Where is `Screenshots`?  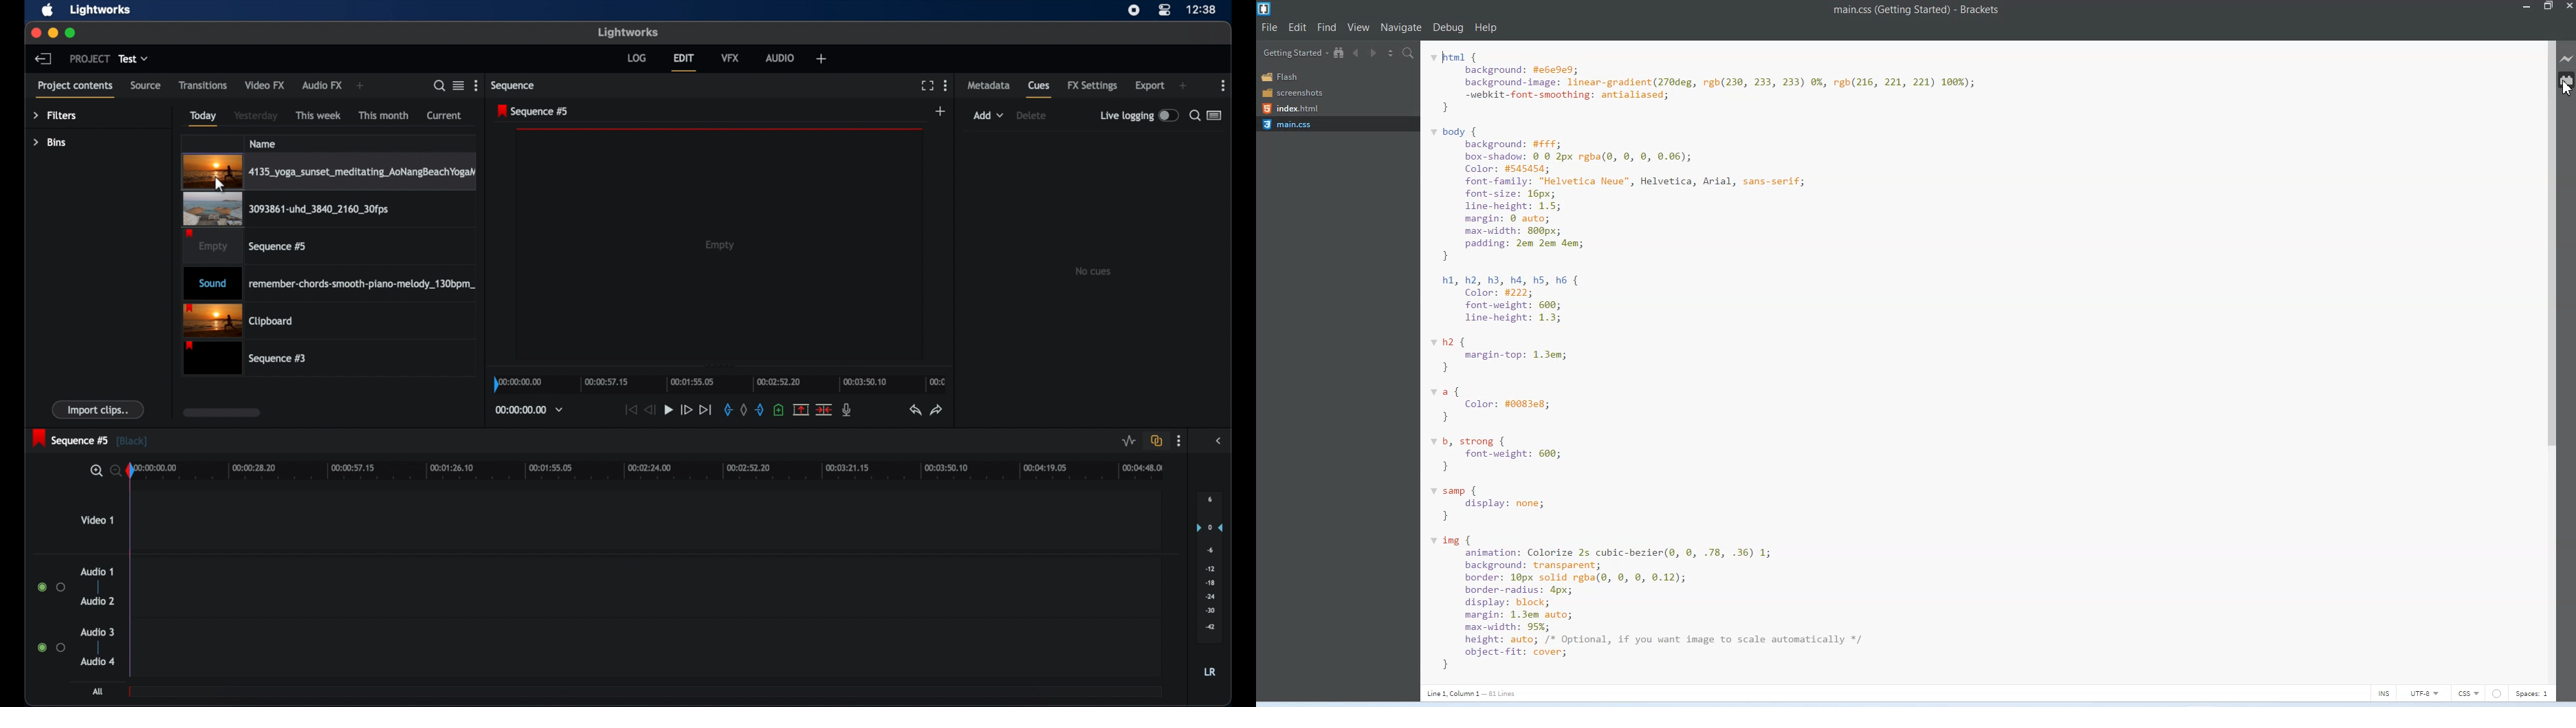
Screenshots is located at coordinates (1292, 92).